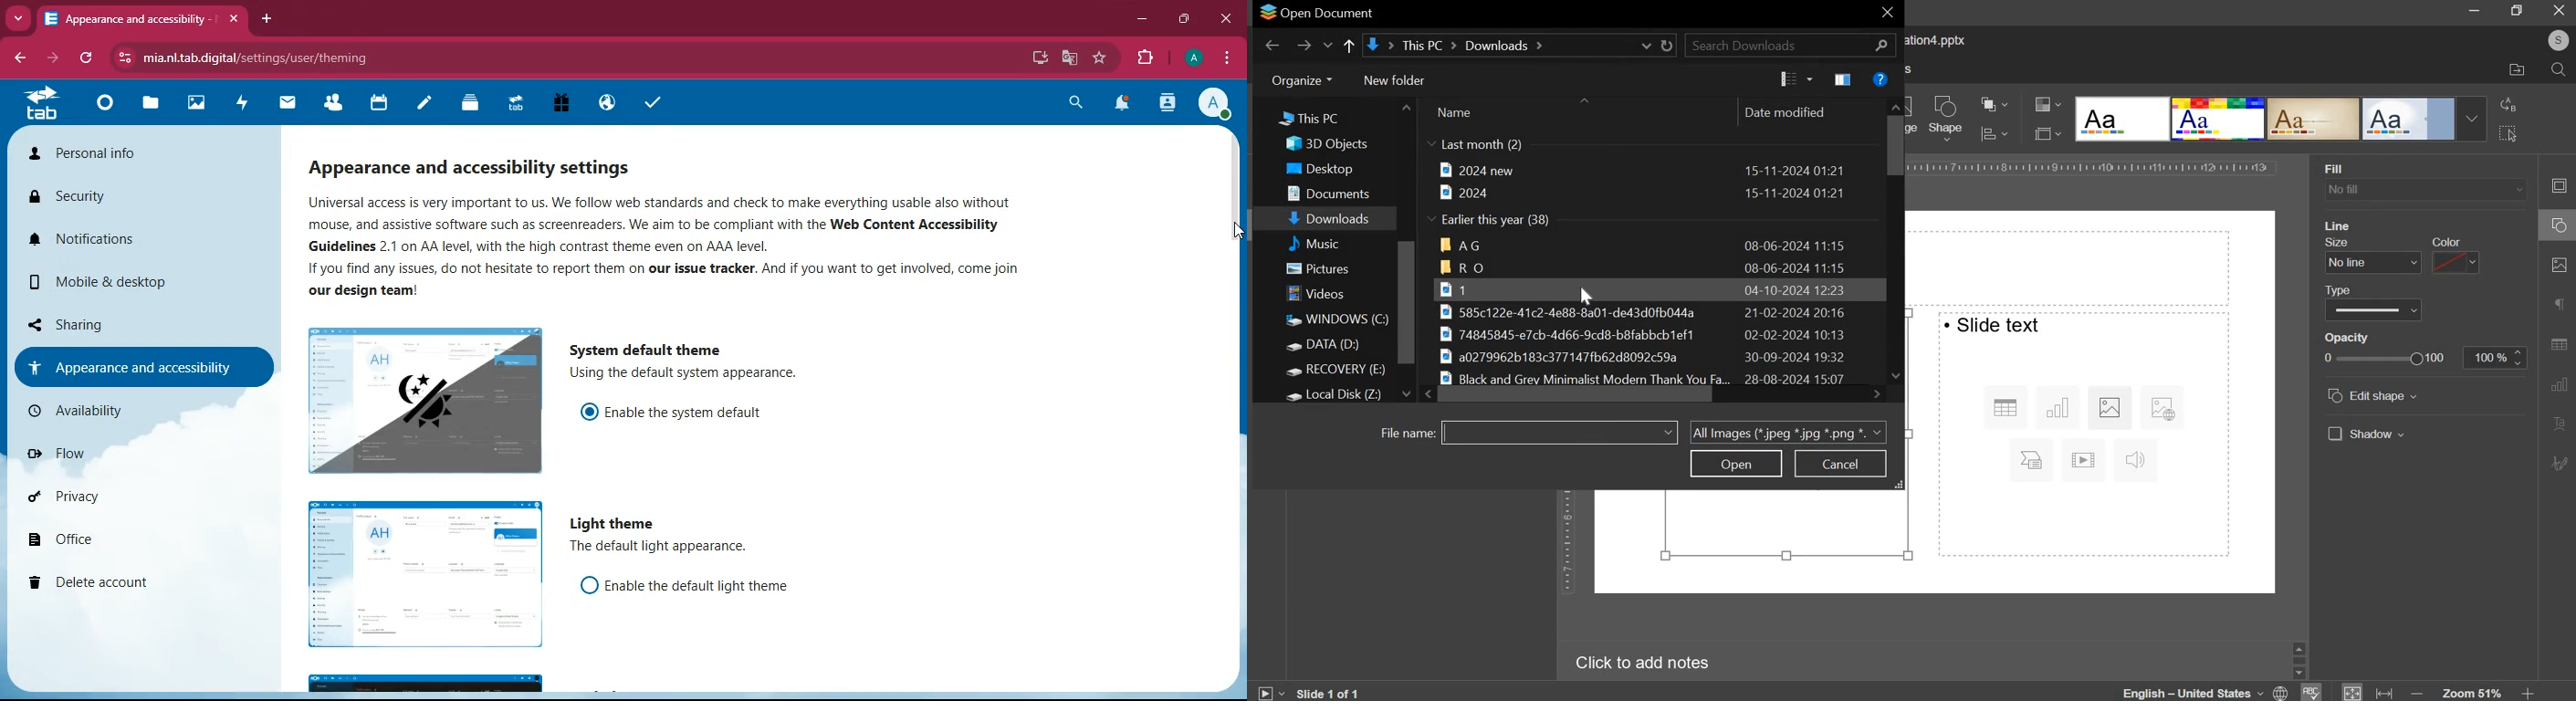 This screenshot has width=2576, height=728. I want to click on replace, so click(2509, 104).